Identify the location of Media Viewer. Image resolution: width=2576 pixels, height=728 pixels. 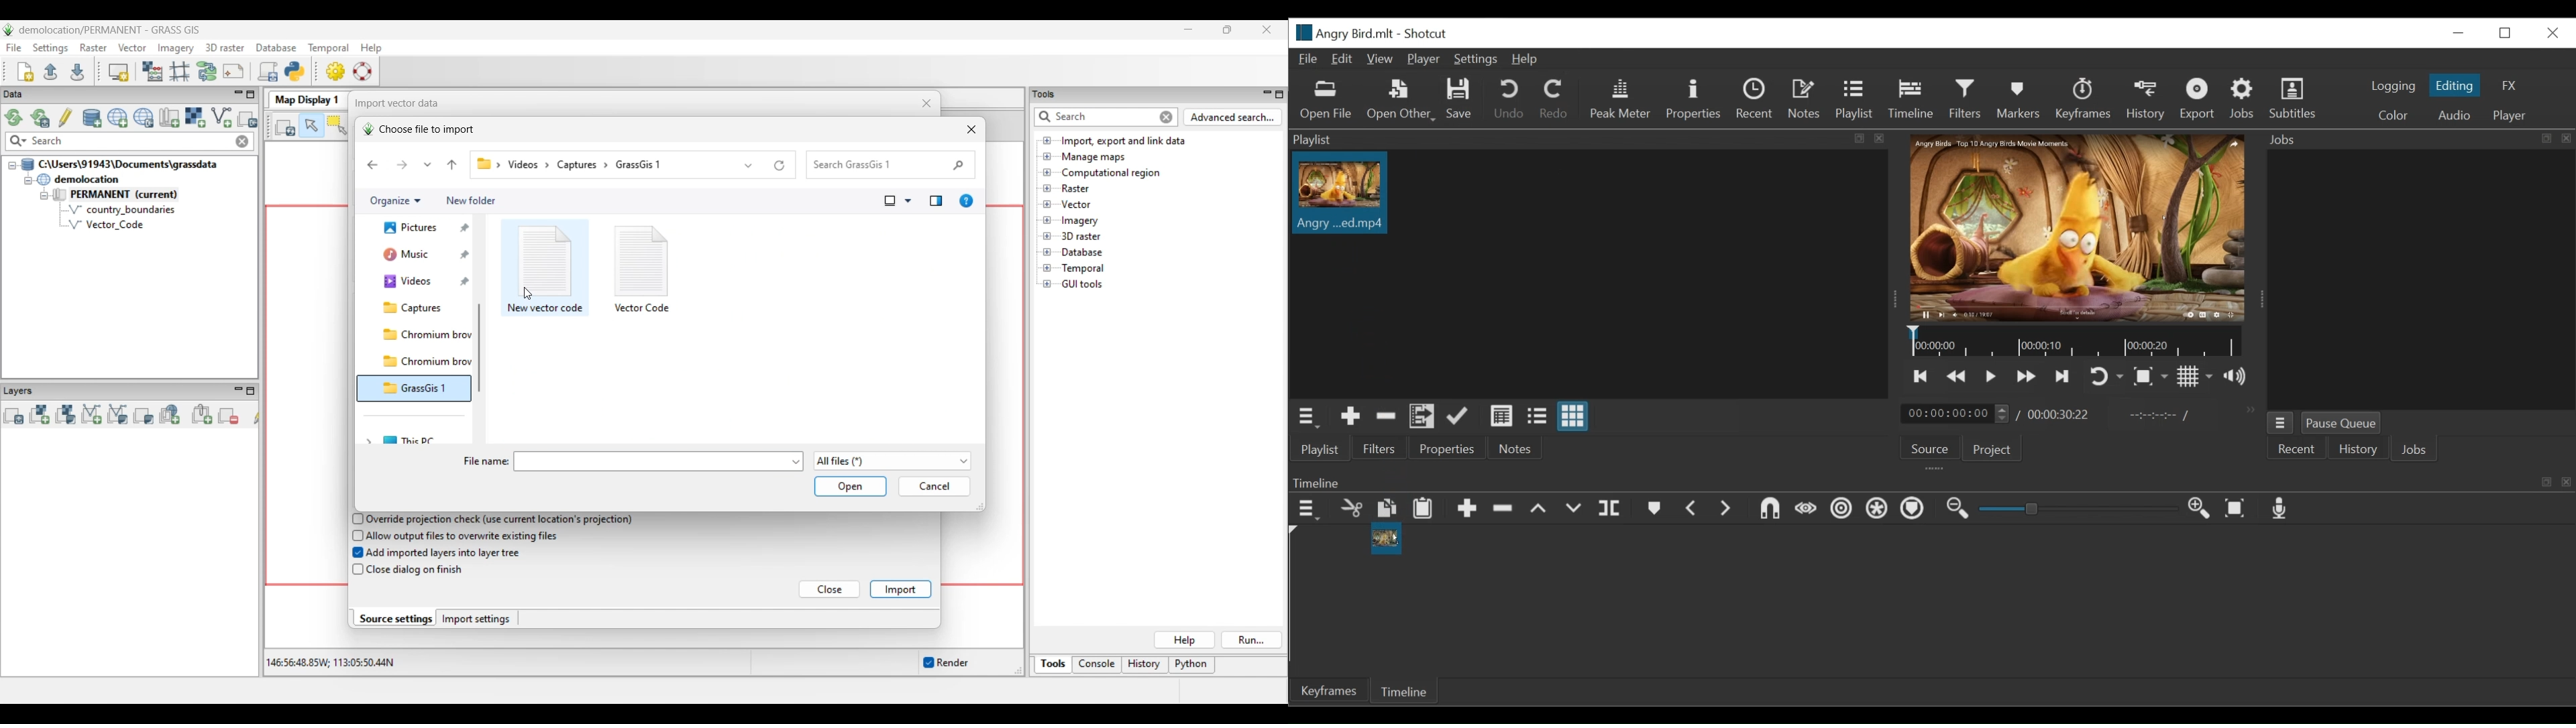
(2078, 229).